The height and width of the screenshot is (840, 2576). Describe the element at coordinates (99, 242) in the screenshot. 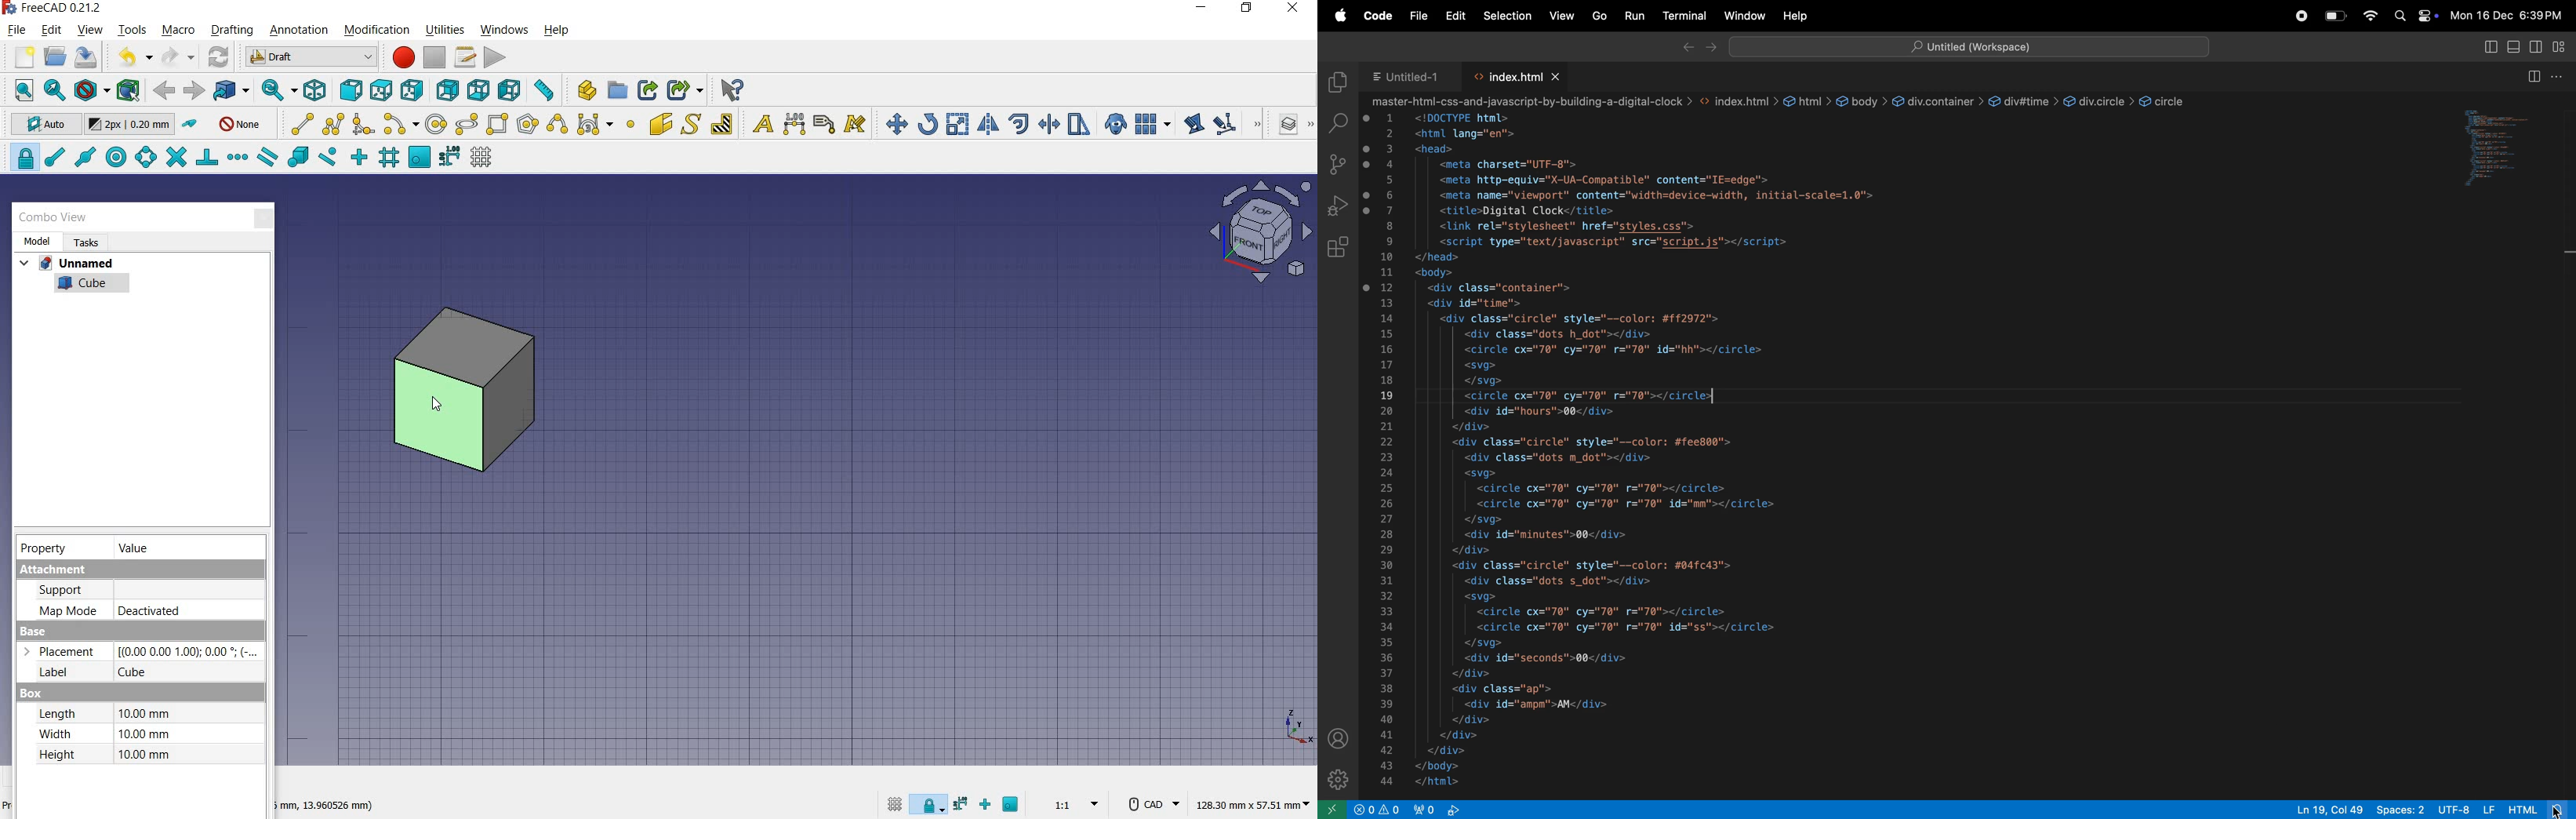

I see `tasks` at that location.